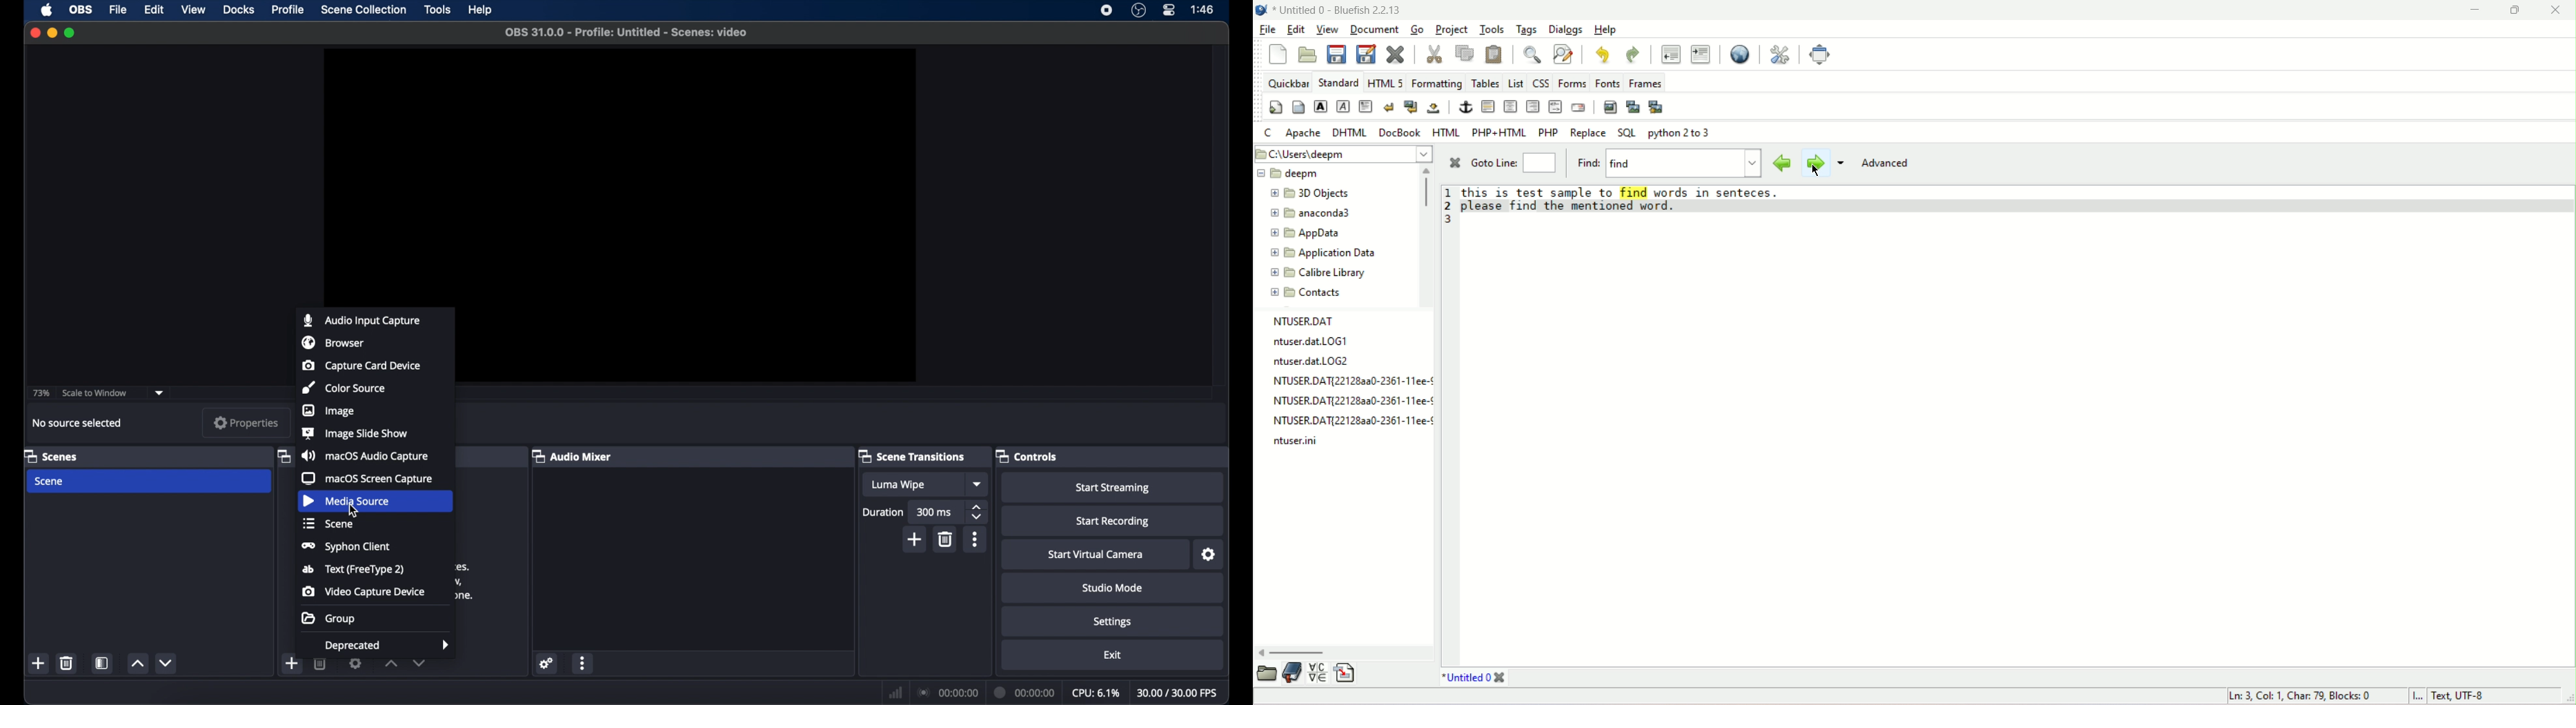 Image resolution: width=2576 pixels, height=728 pixels. What do you see at coordinates (1115, 522) in the screenshot?
I see `start recording` at bounding box center [1115, 522].